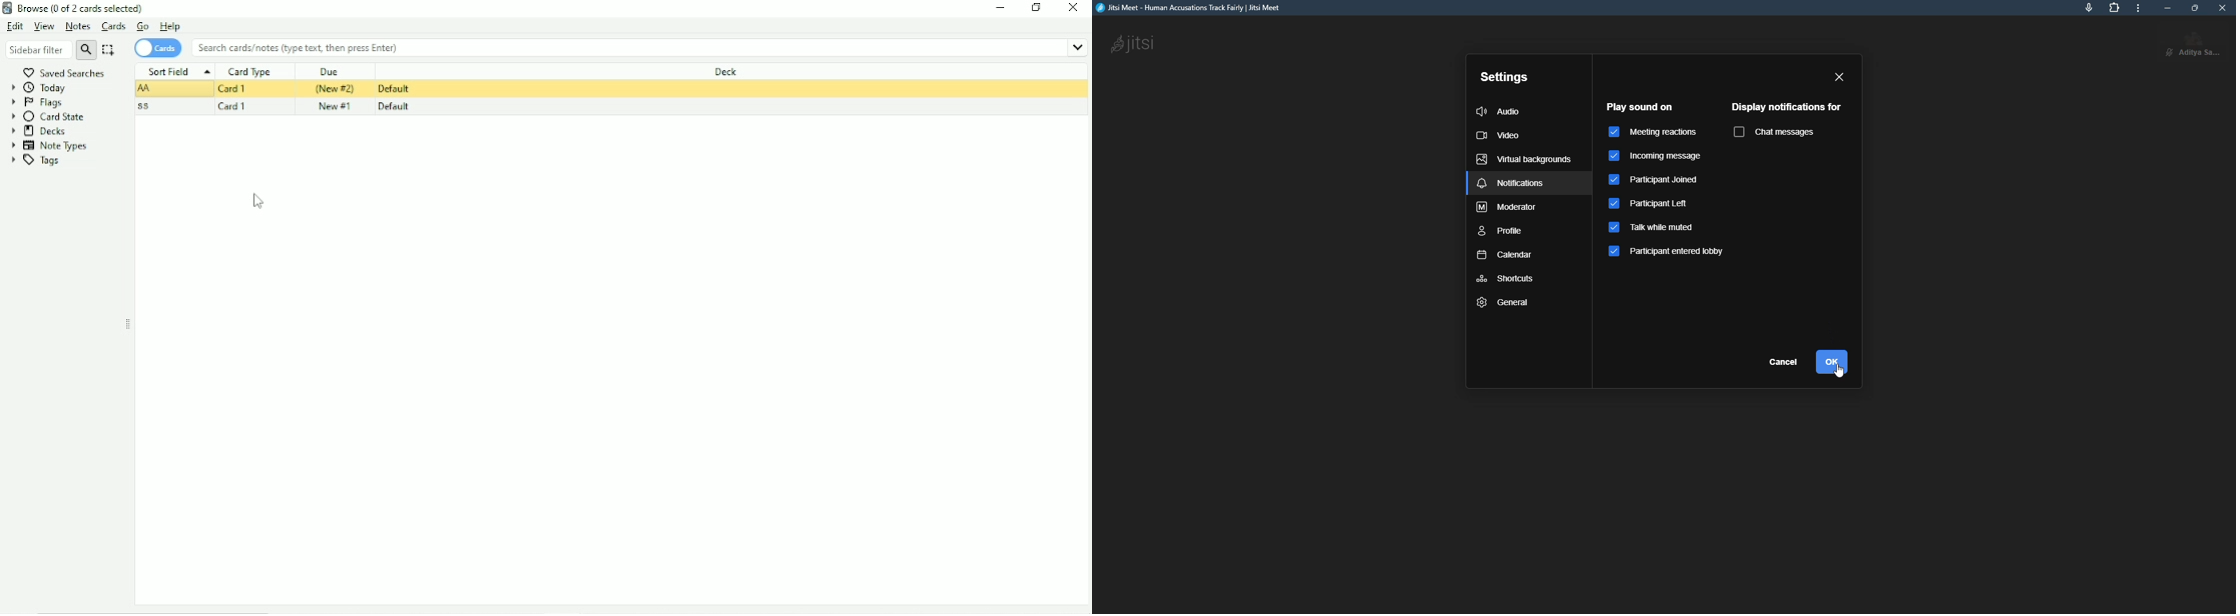 This screenshot has height=616, width=2240. I want to click on New #1, so click(337, 106).